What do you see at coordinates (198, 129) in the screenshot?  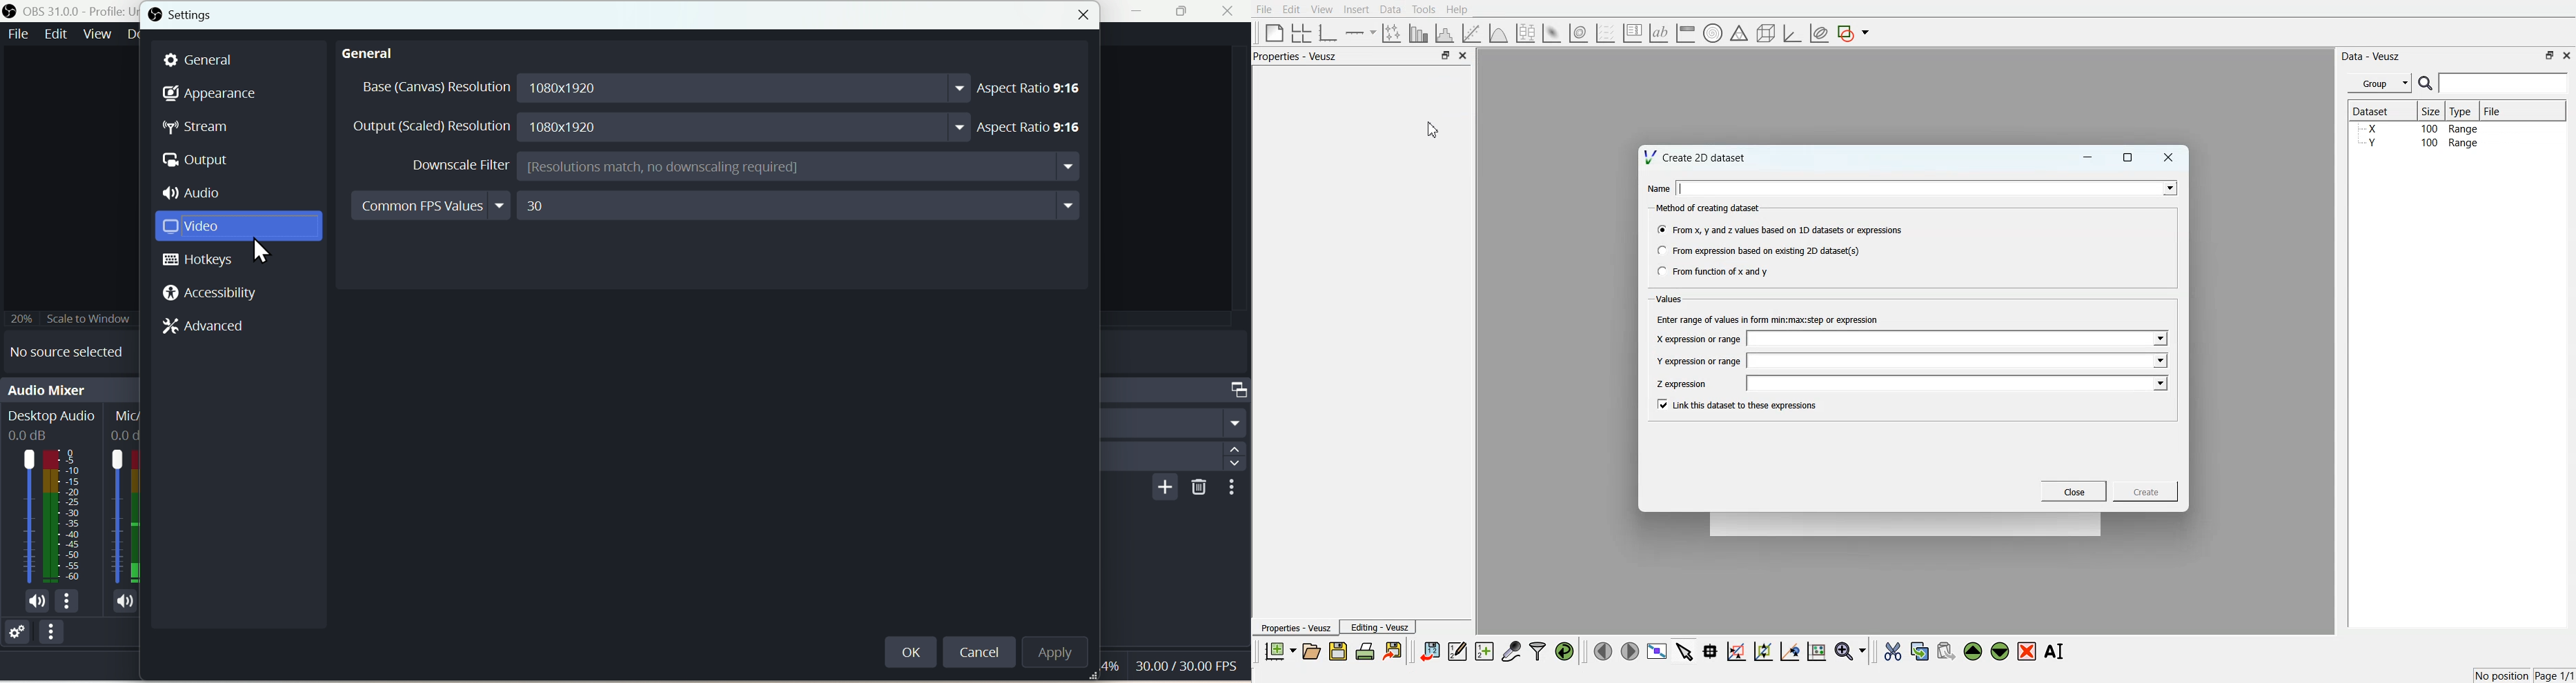 I see `Stream` at bounding box center [198, 129].